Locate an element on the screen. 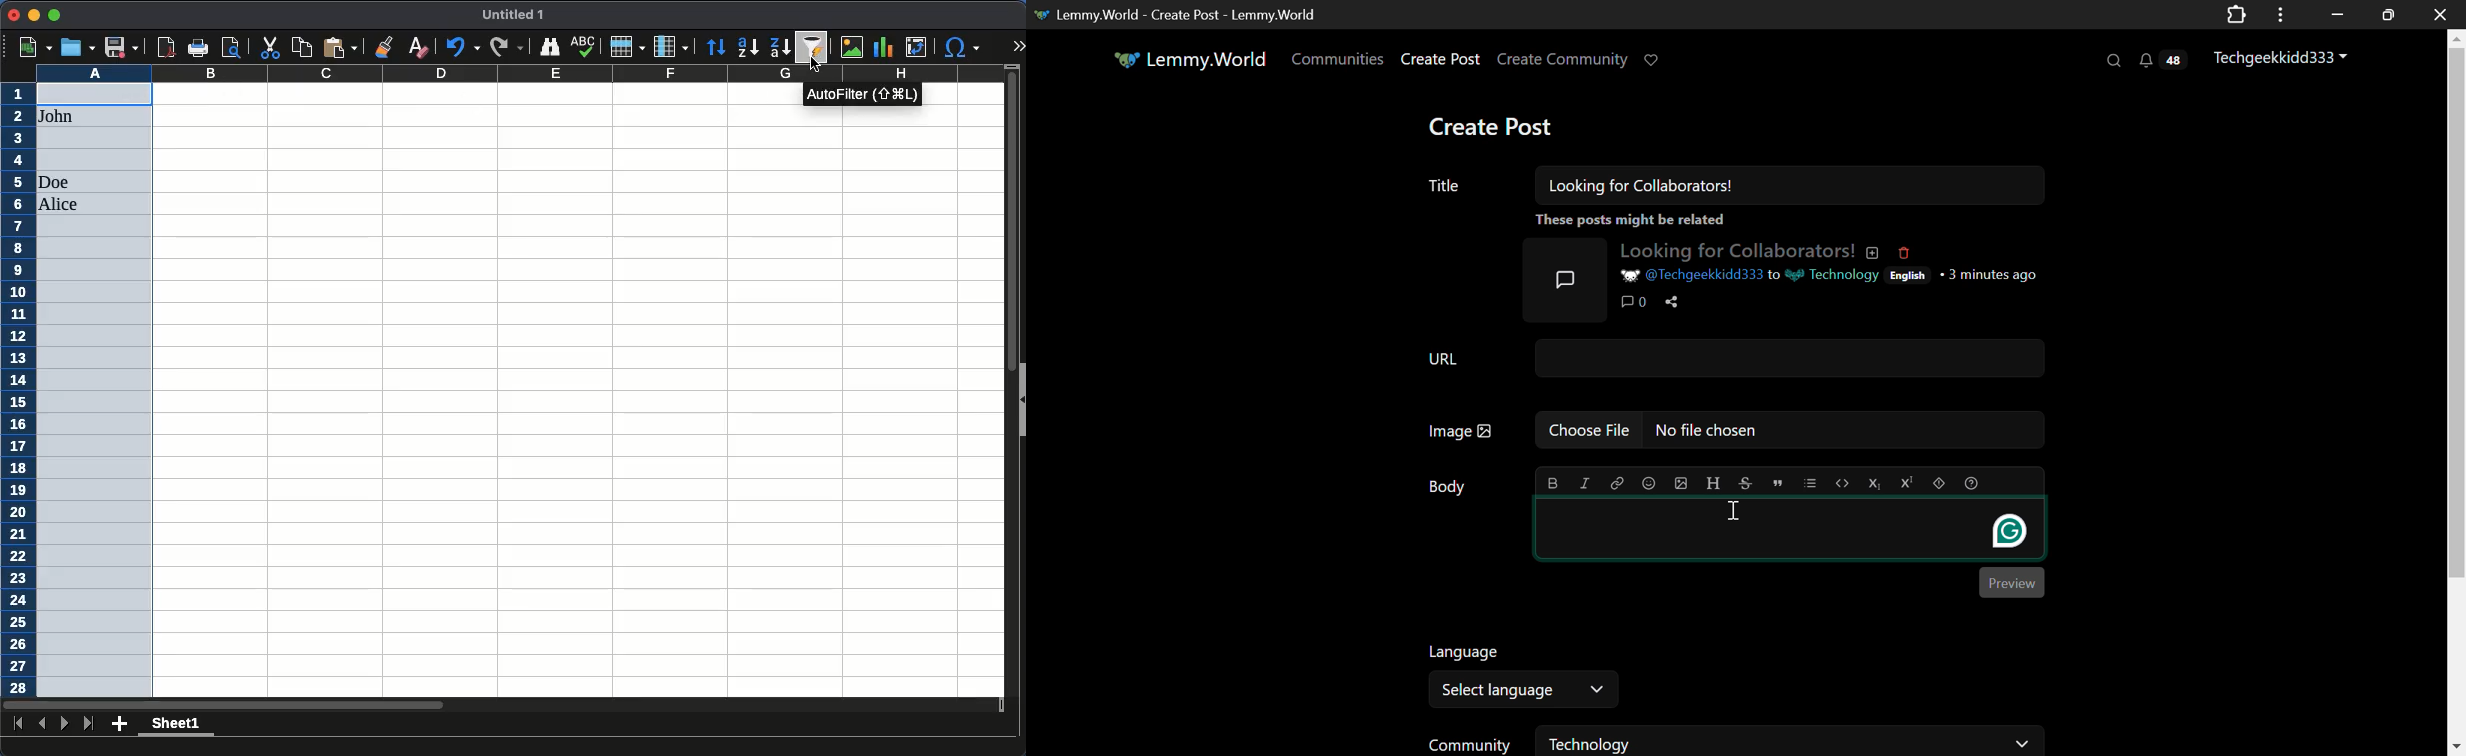 The width and height of the screenshot is (2492, 756). cut is located at coordinates (269, 47).